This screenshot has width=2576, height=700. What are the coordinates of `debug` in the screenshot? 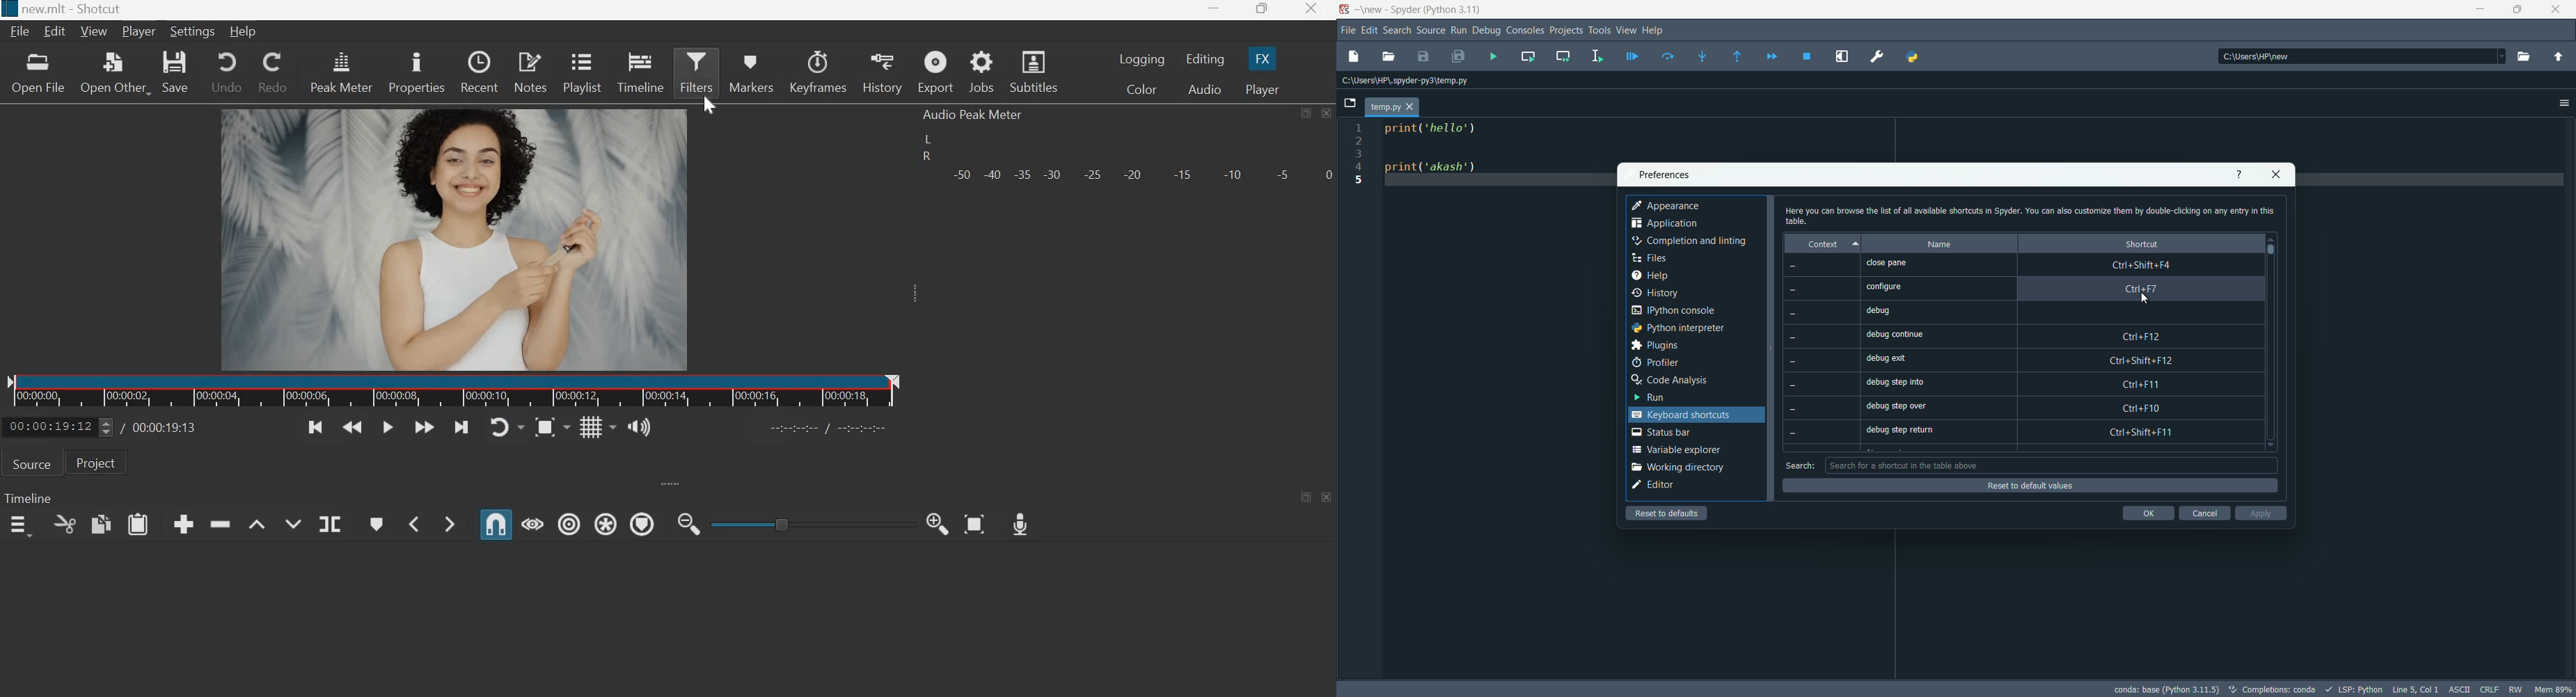 It's located at (2037, 309).